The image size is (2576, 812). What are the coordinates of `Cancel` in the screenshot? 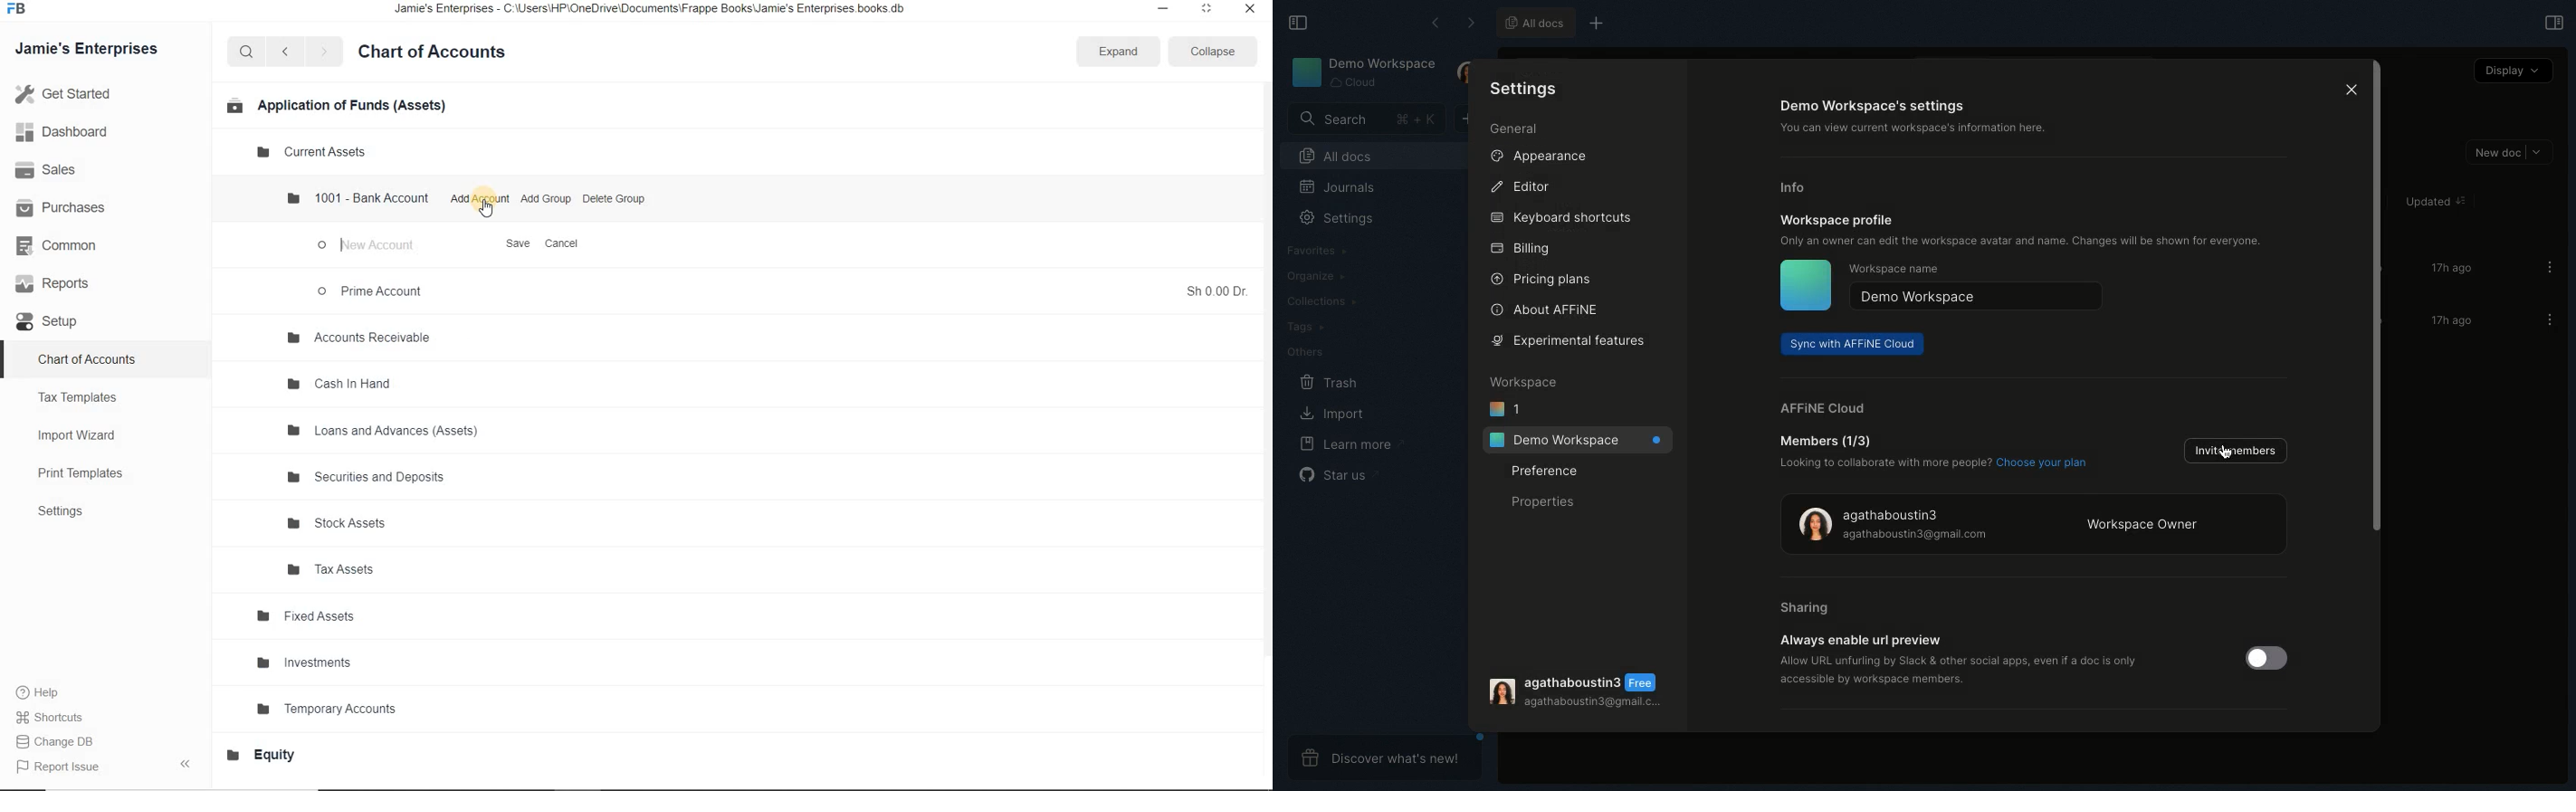 It's located at (565, 243).